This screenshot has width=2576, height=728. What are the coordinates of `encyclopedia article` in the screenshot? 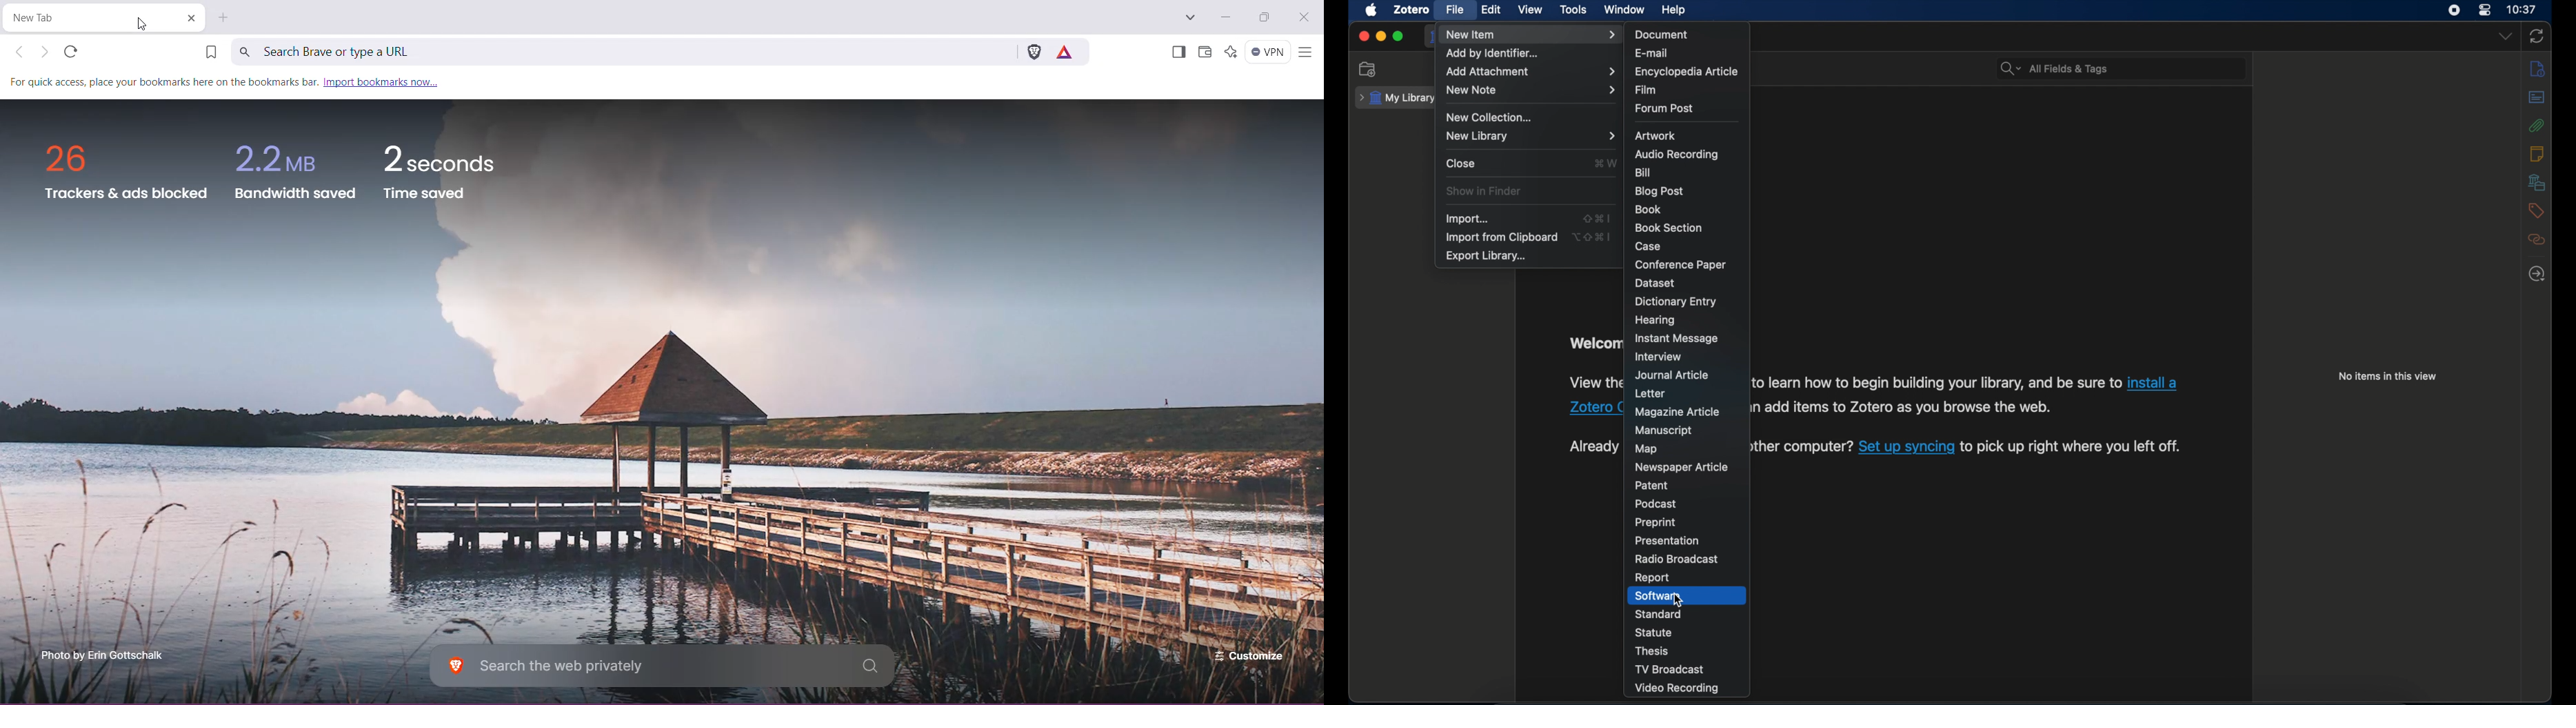 It's located at (1688, 70).